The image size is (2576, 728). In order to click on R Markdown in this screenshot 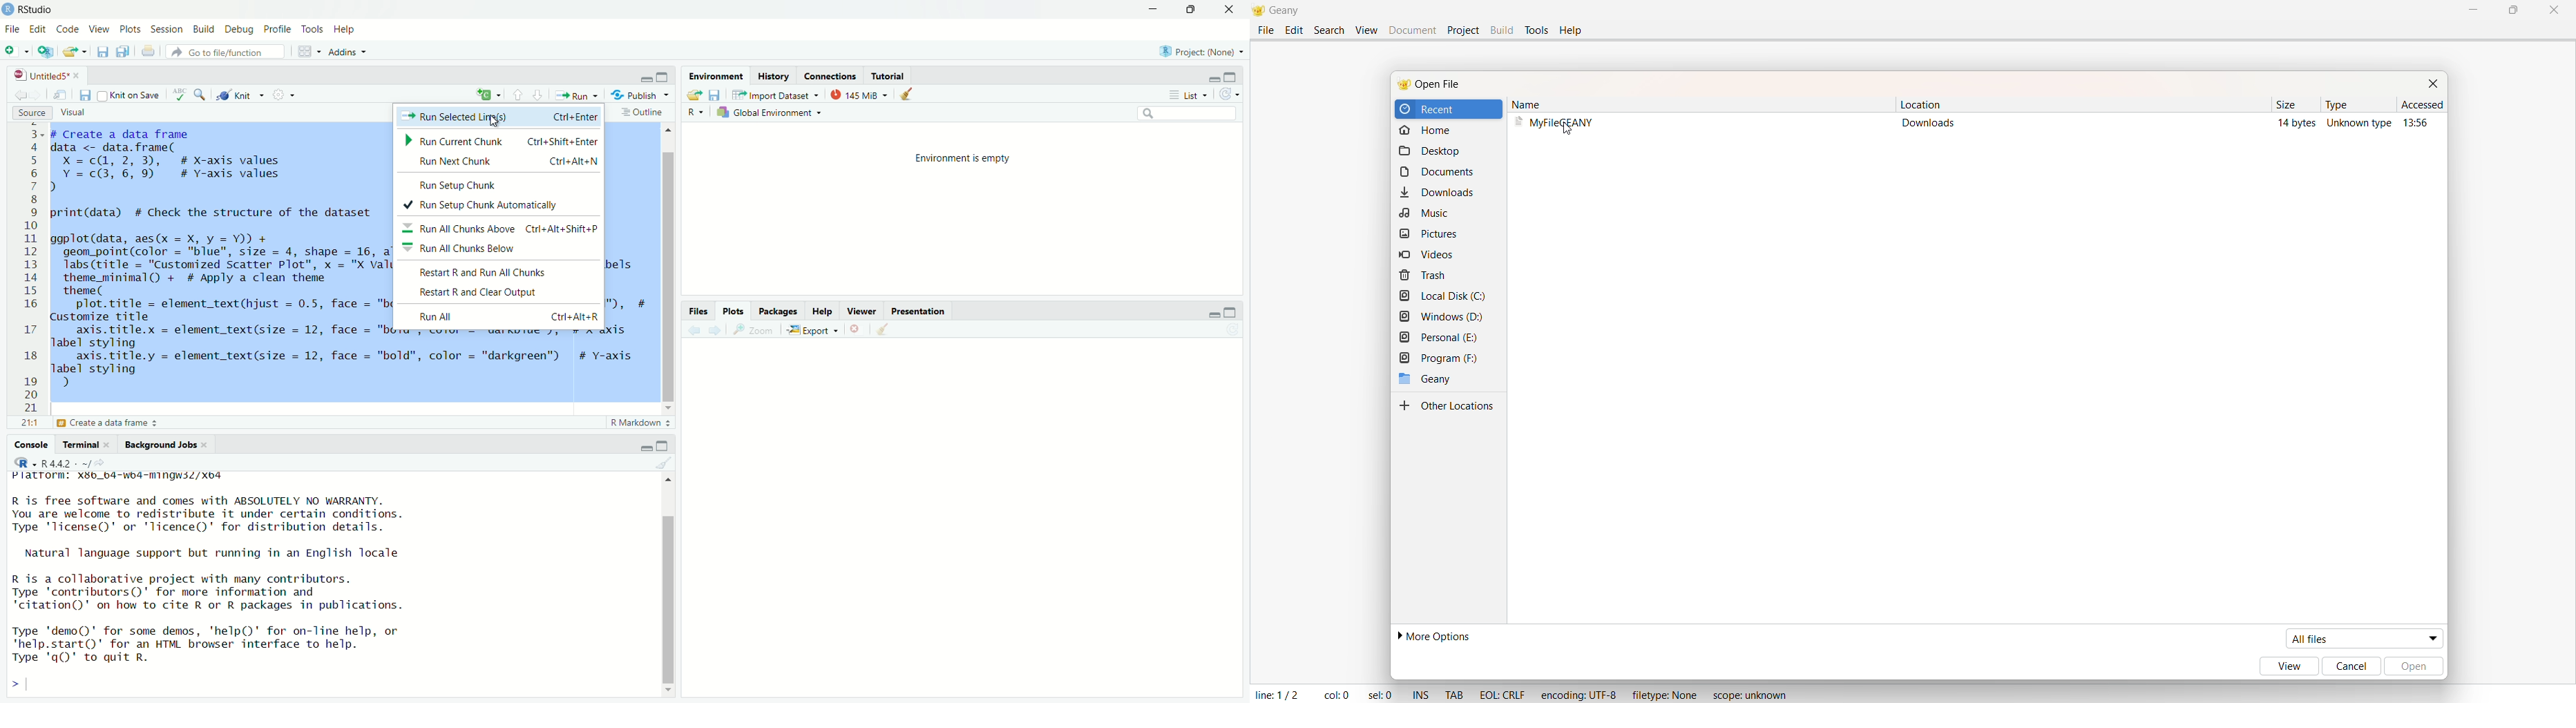, I will do `click(641, 424)`.